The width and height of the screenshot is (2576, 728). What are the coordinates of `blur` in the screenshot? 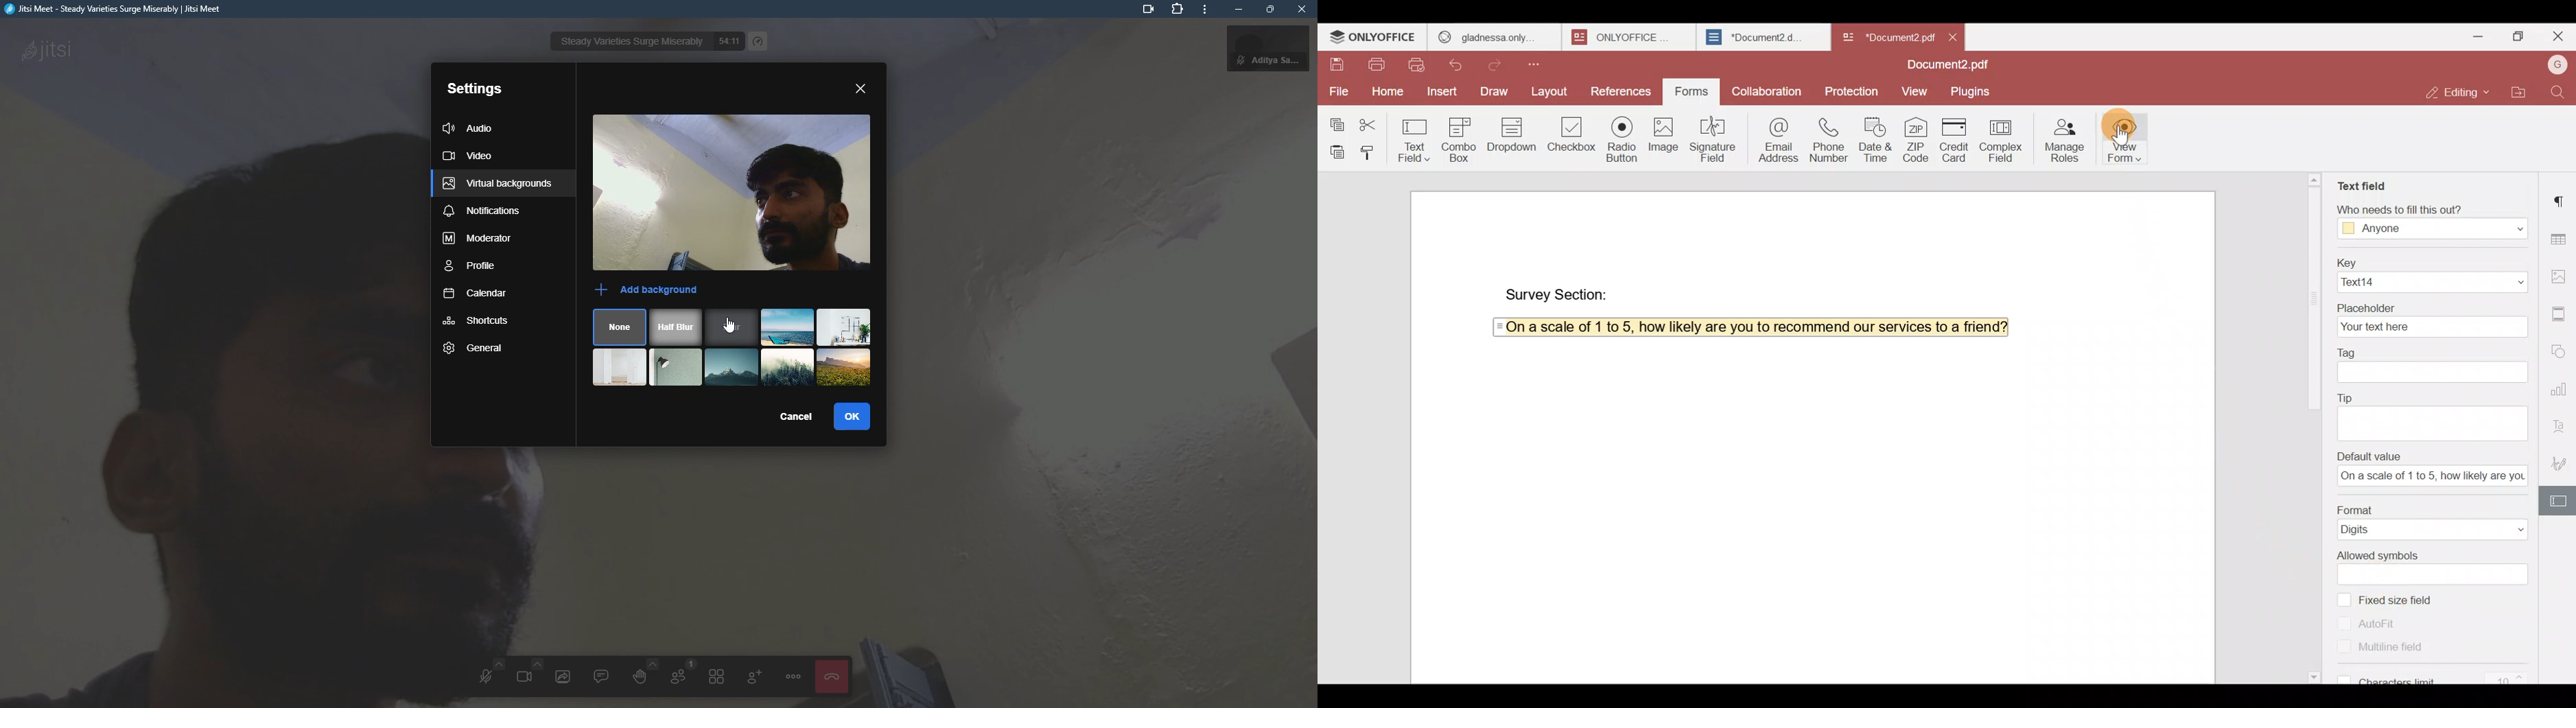 It's located at (731, 328).